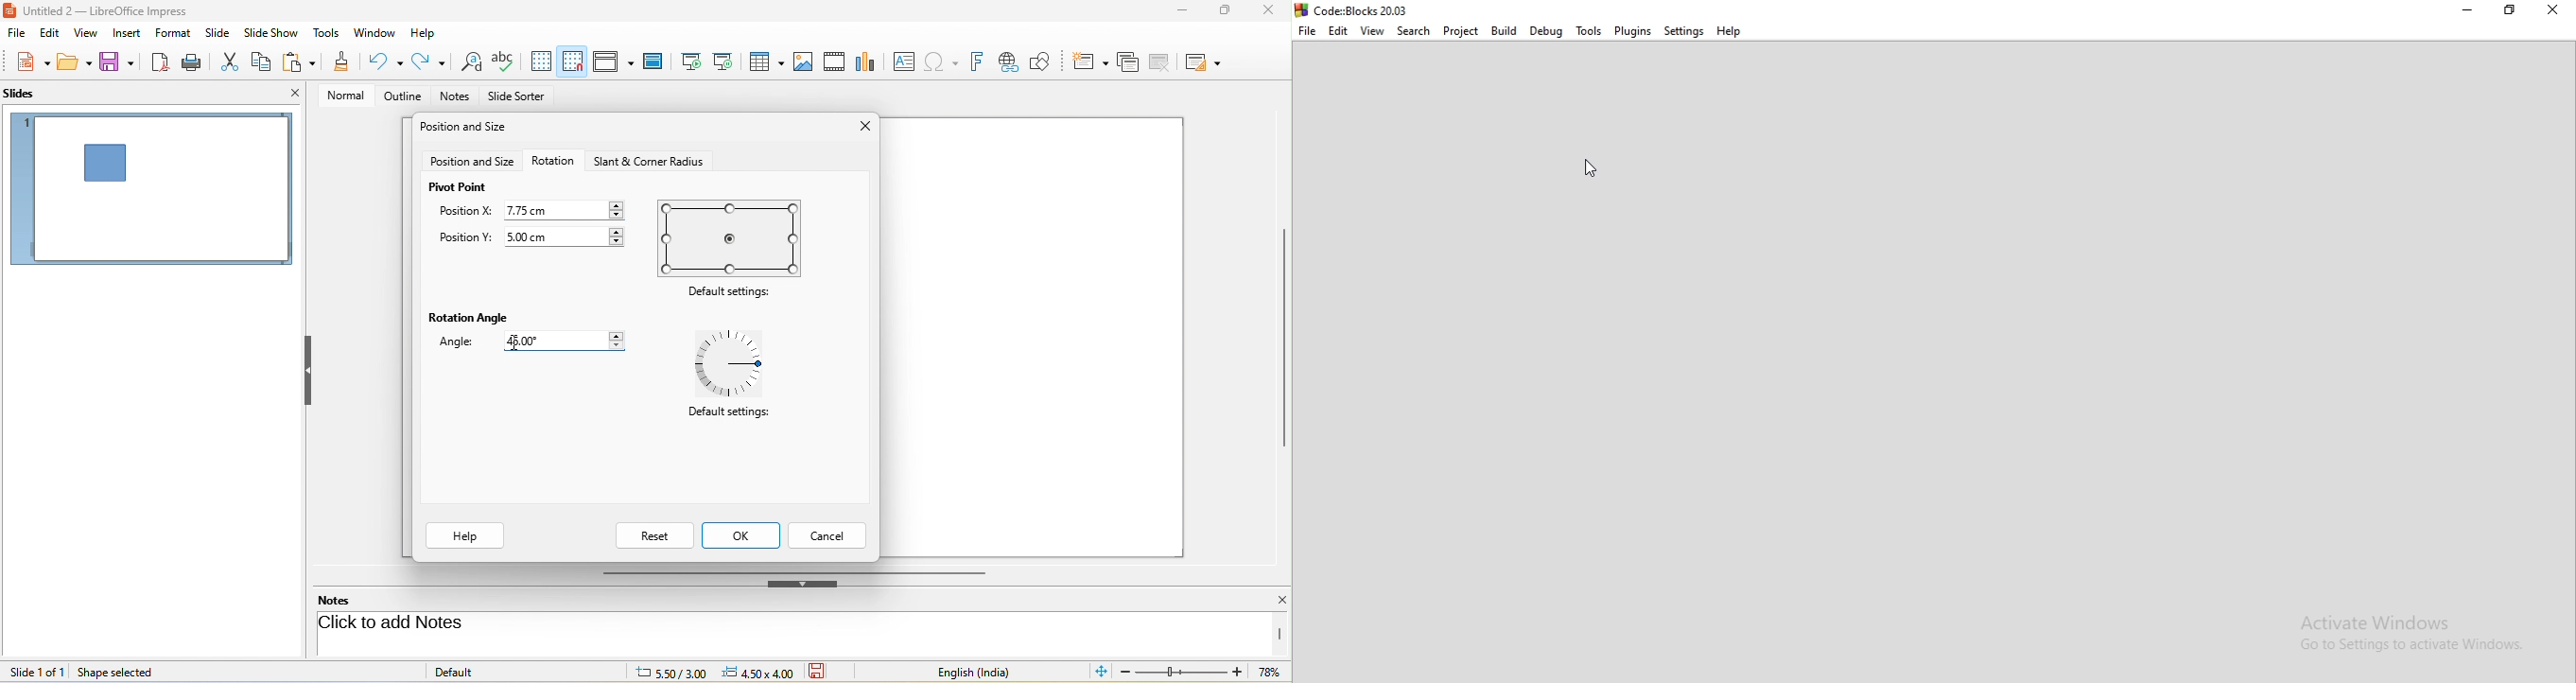 The width and height of the screenshot is (2576, 700). Describe the element at coordinates (302, 63) in the screenshot. I see `paste` at that location.